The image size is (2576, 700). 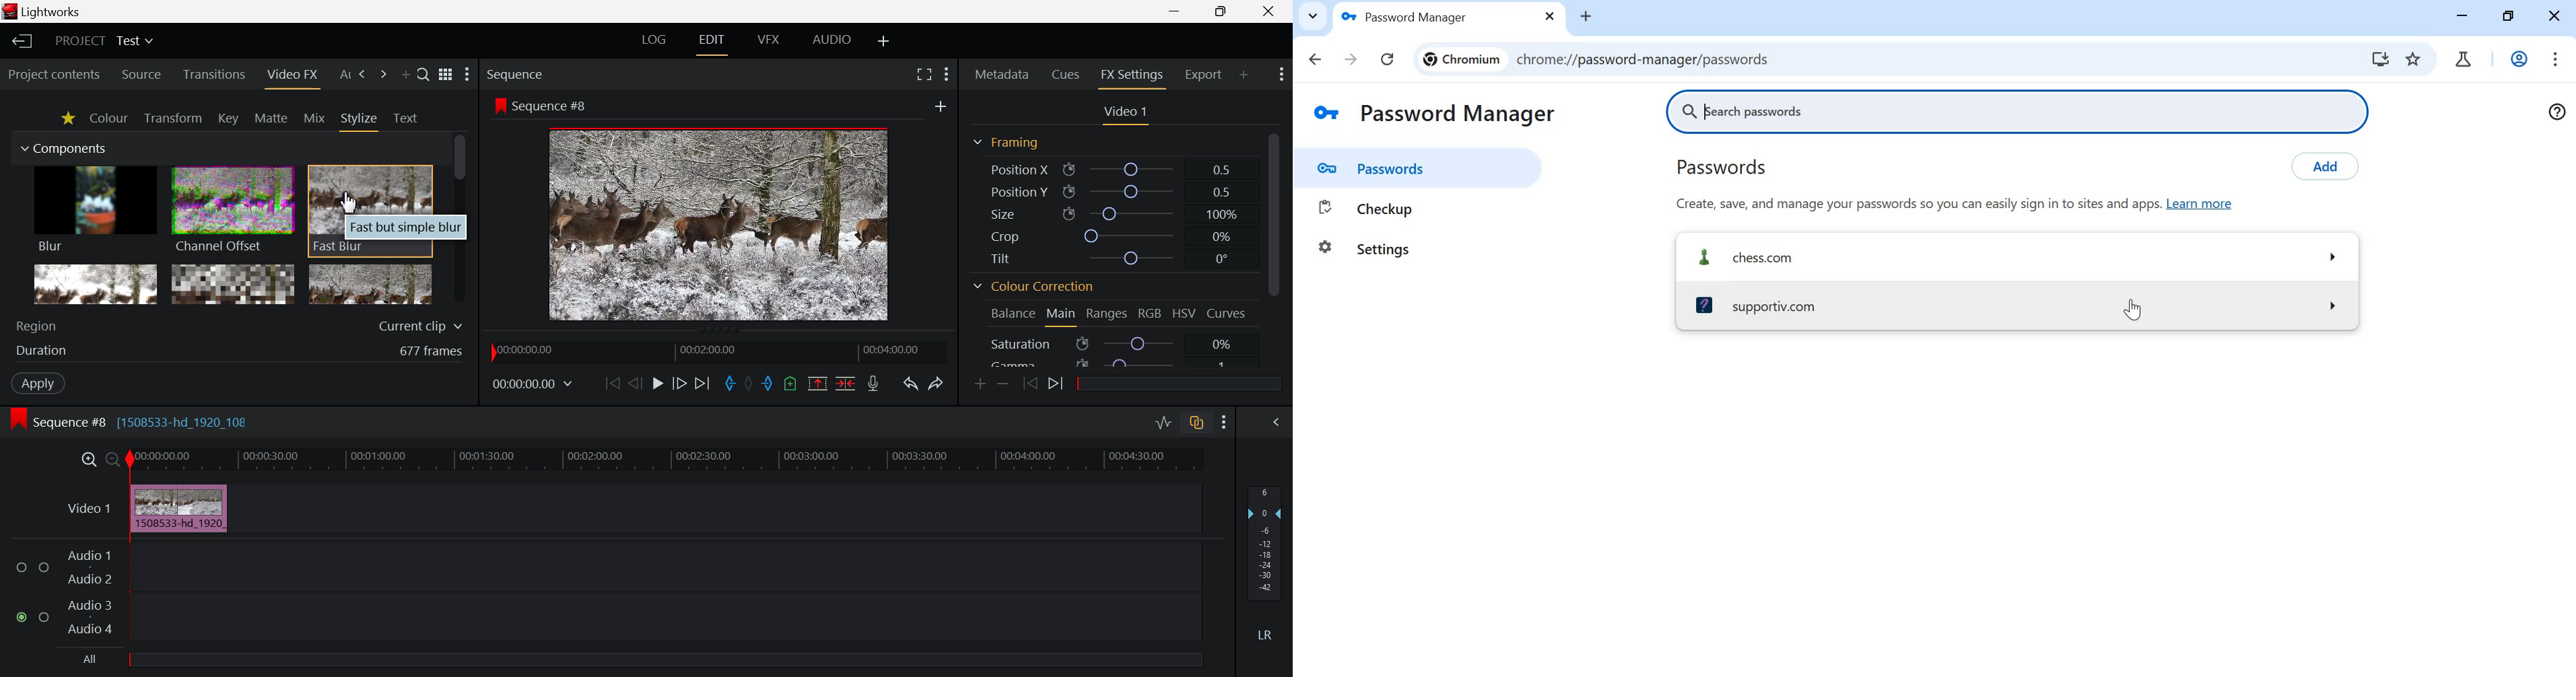 I want to click on Stylize Tab Open, so click(x=359, y=119).